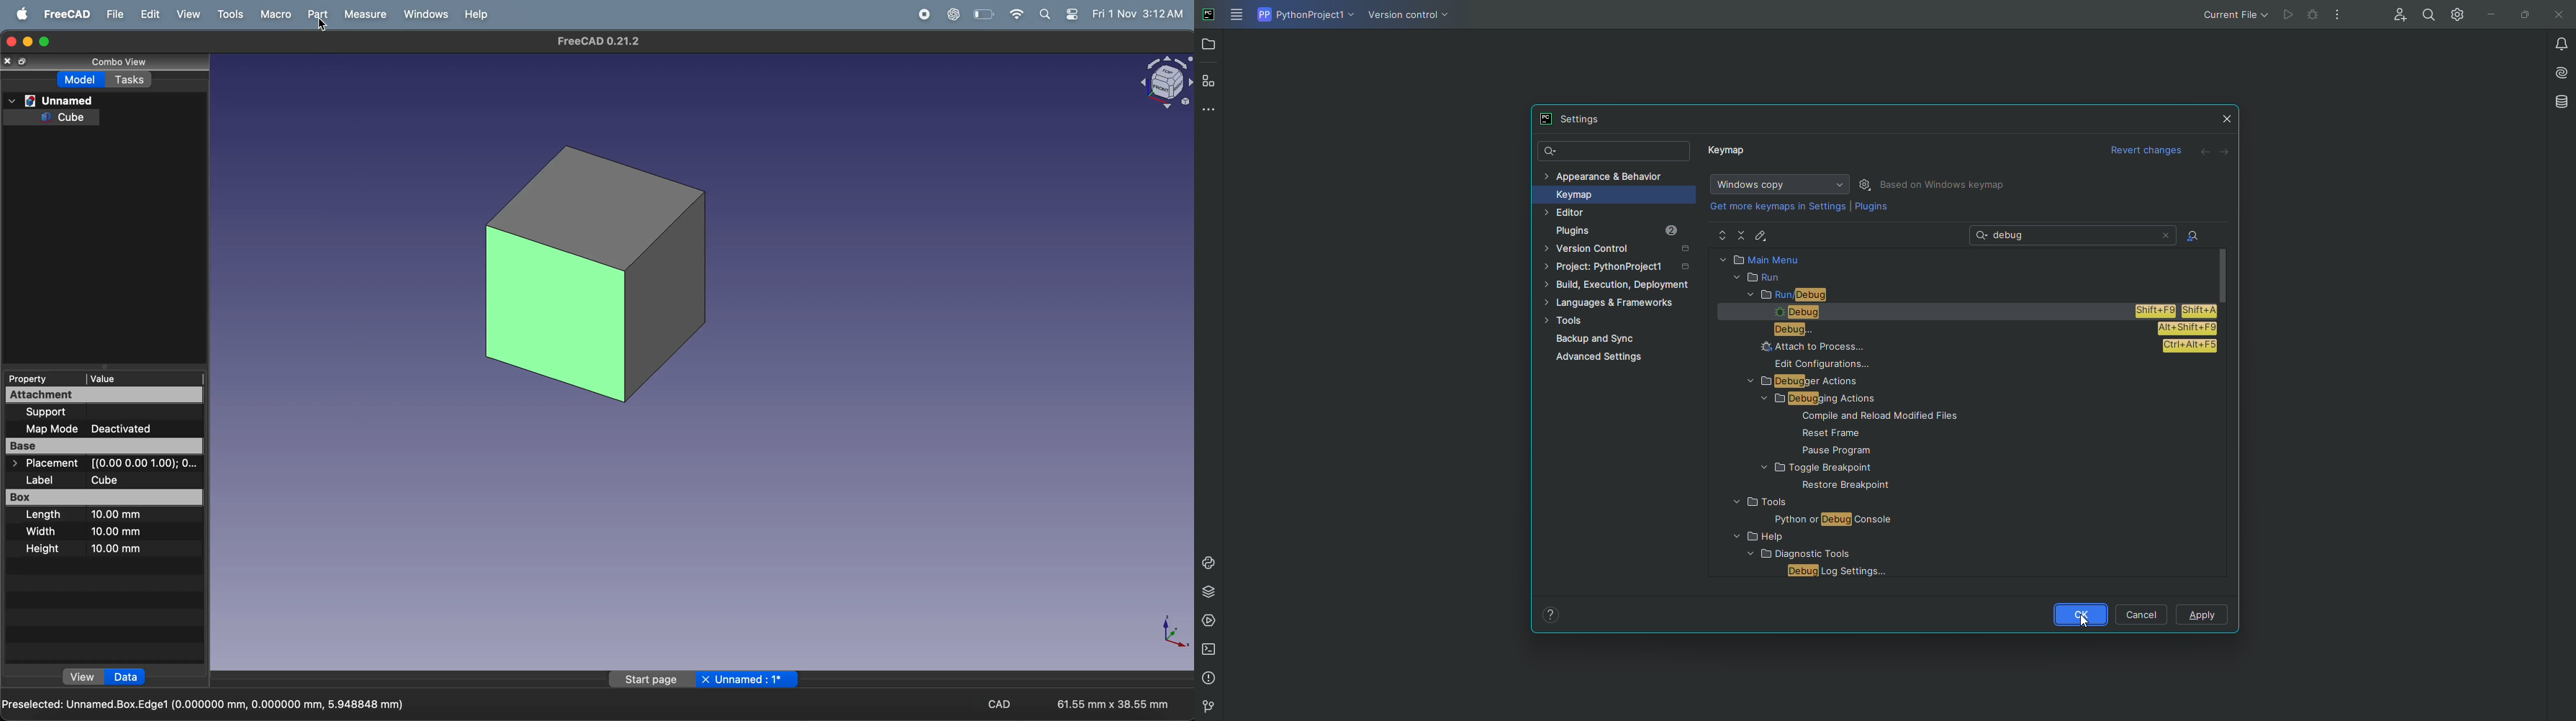 The height and width of the screenshot is (728, 2576). Describe the element at coordinates (1939, 346) in the screenshot. I see `ATTACH TO PROCESS` at that location.